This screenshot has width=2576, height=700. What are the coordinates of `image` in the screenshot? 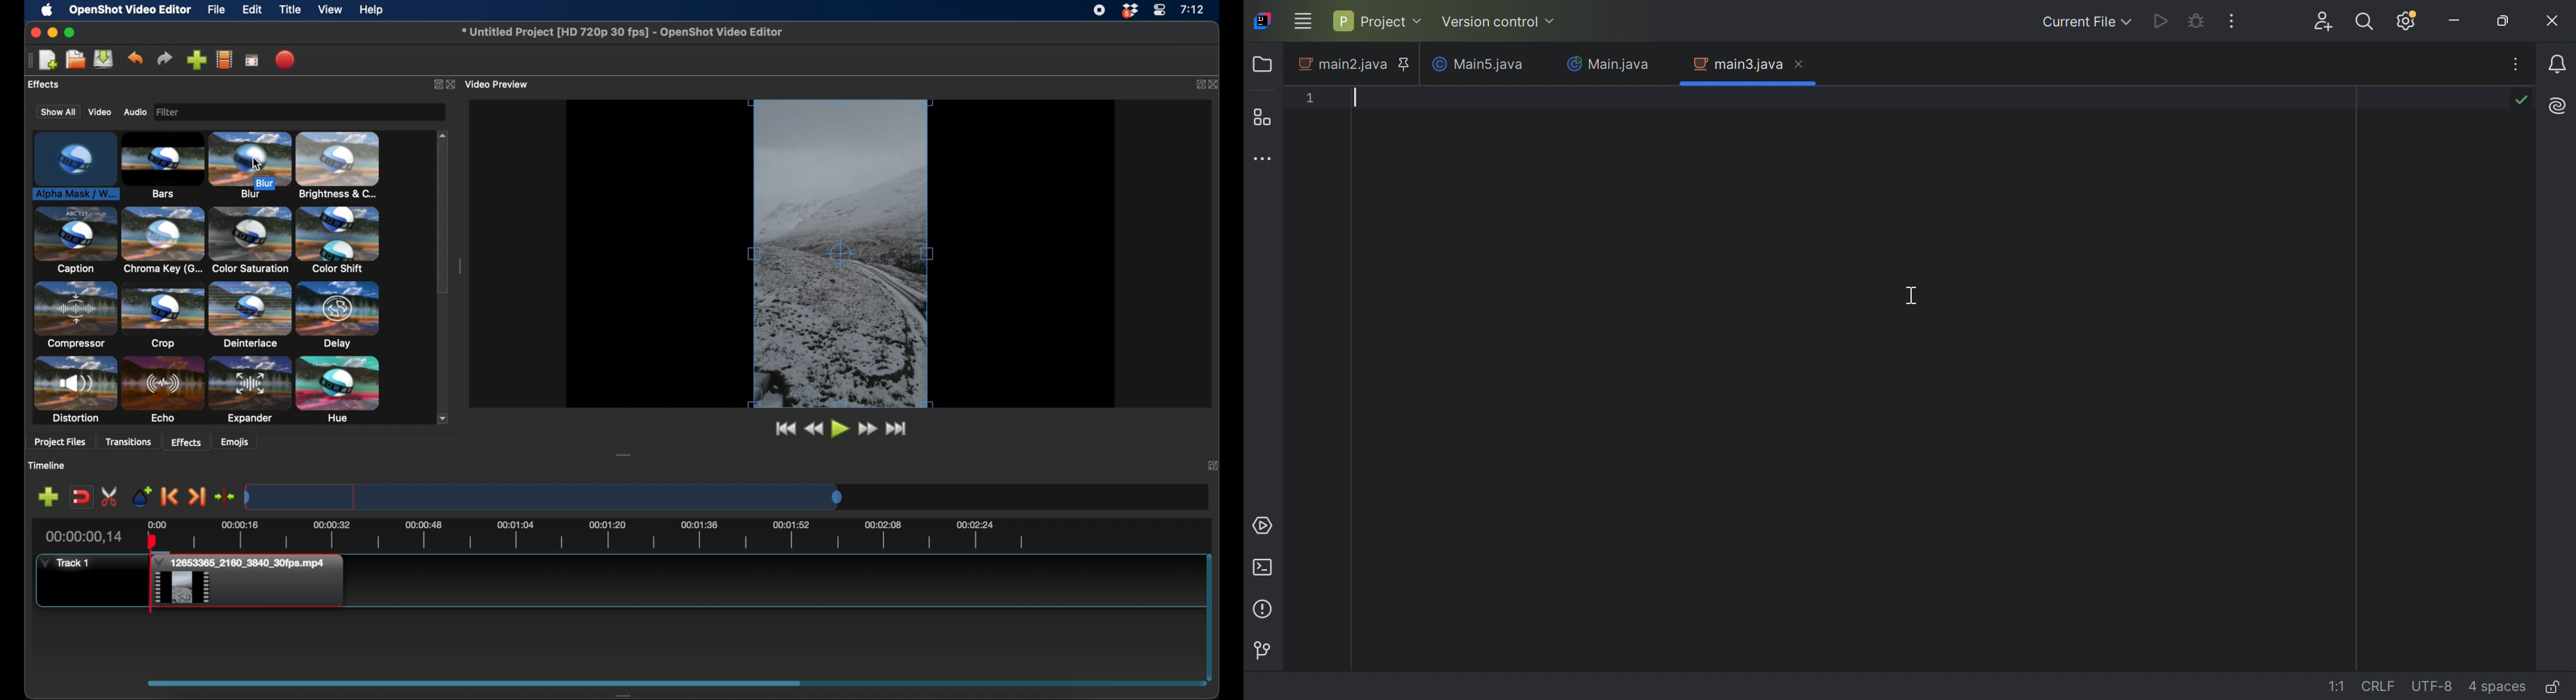 It's located at (171, 113).